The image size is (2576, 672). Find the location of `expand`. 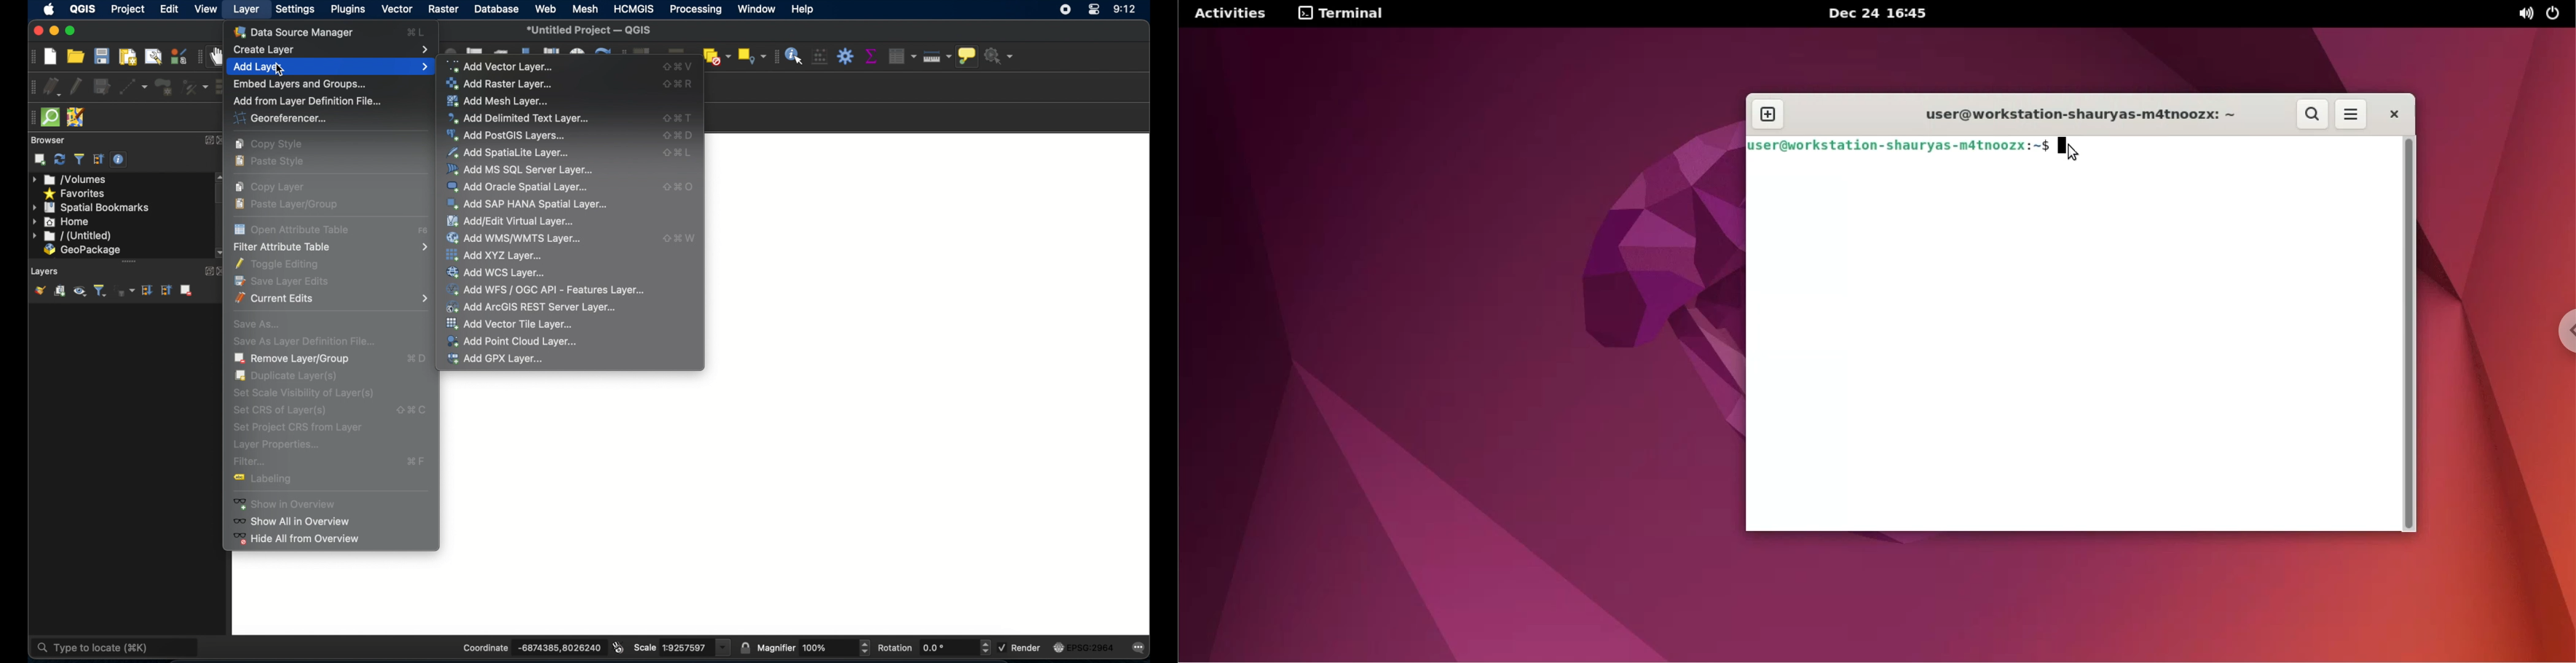

expand is located at coordinates (207, 140).